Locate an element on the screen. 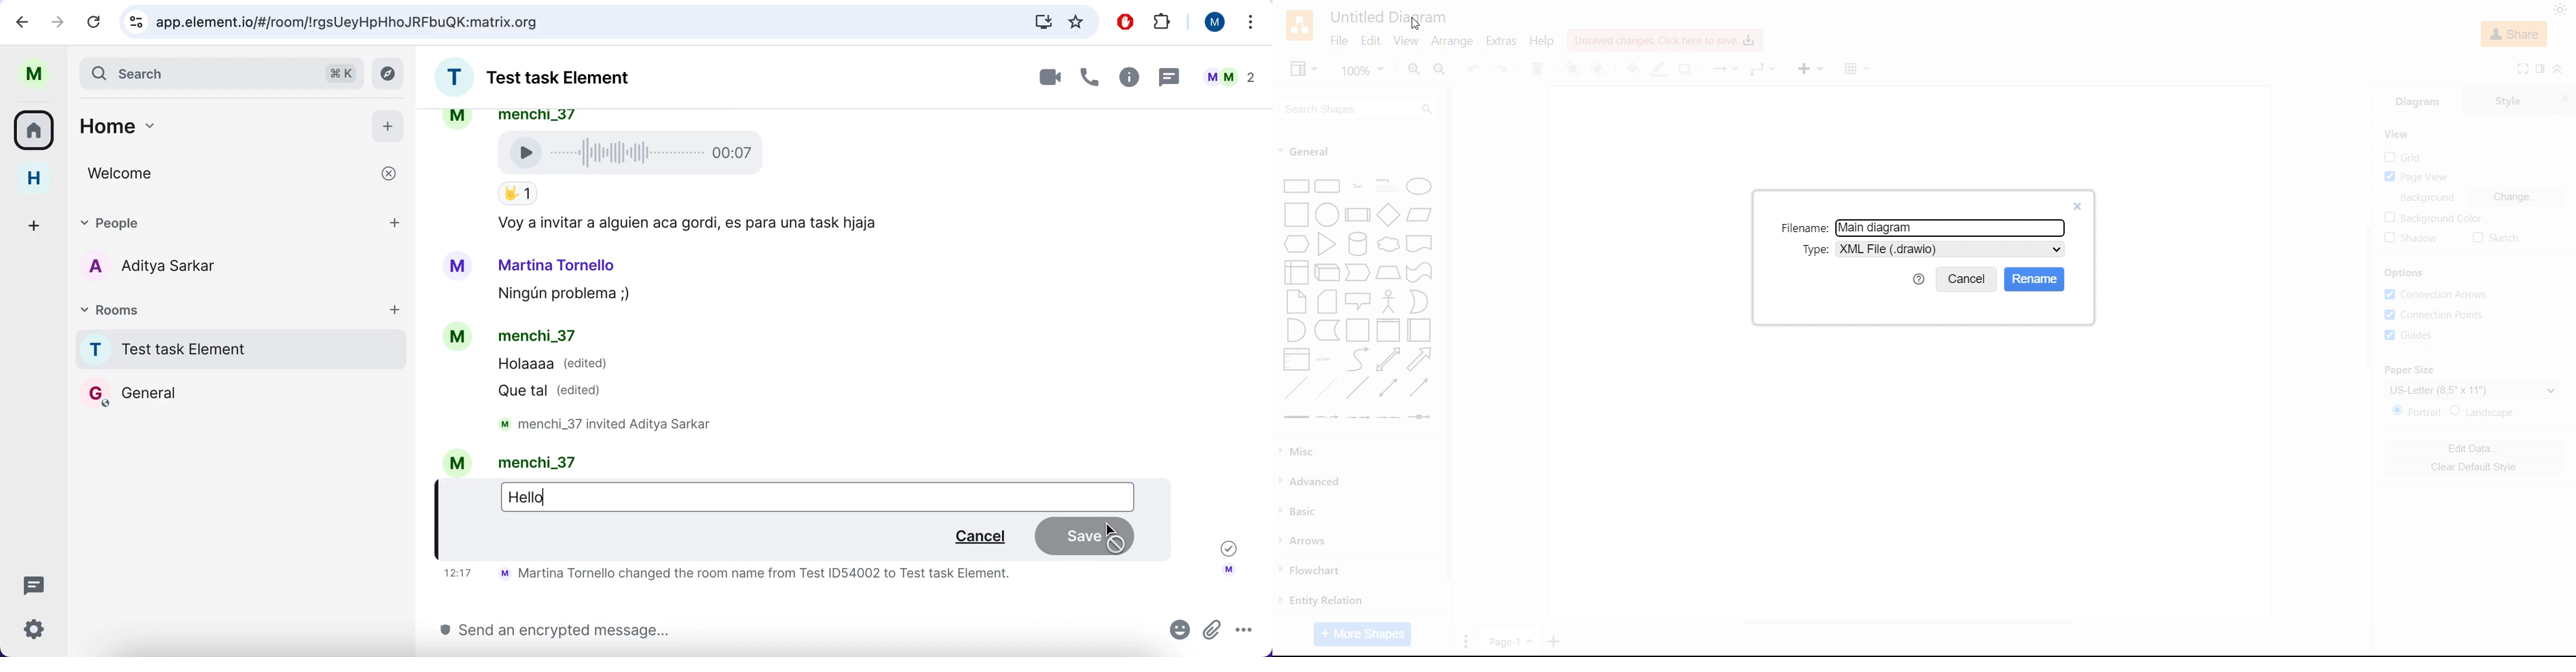 The height and width of the screenshot is (672, 2576). Edit data  is located at coordinates (2473, 449).